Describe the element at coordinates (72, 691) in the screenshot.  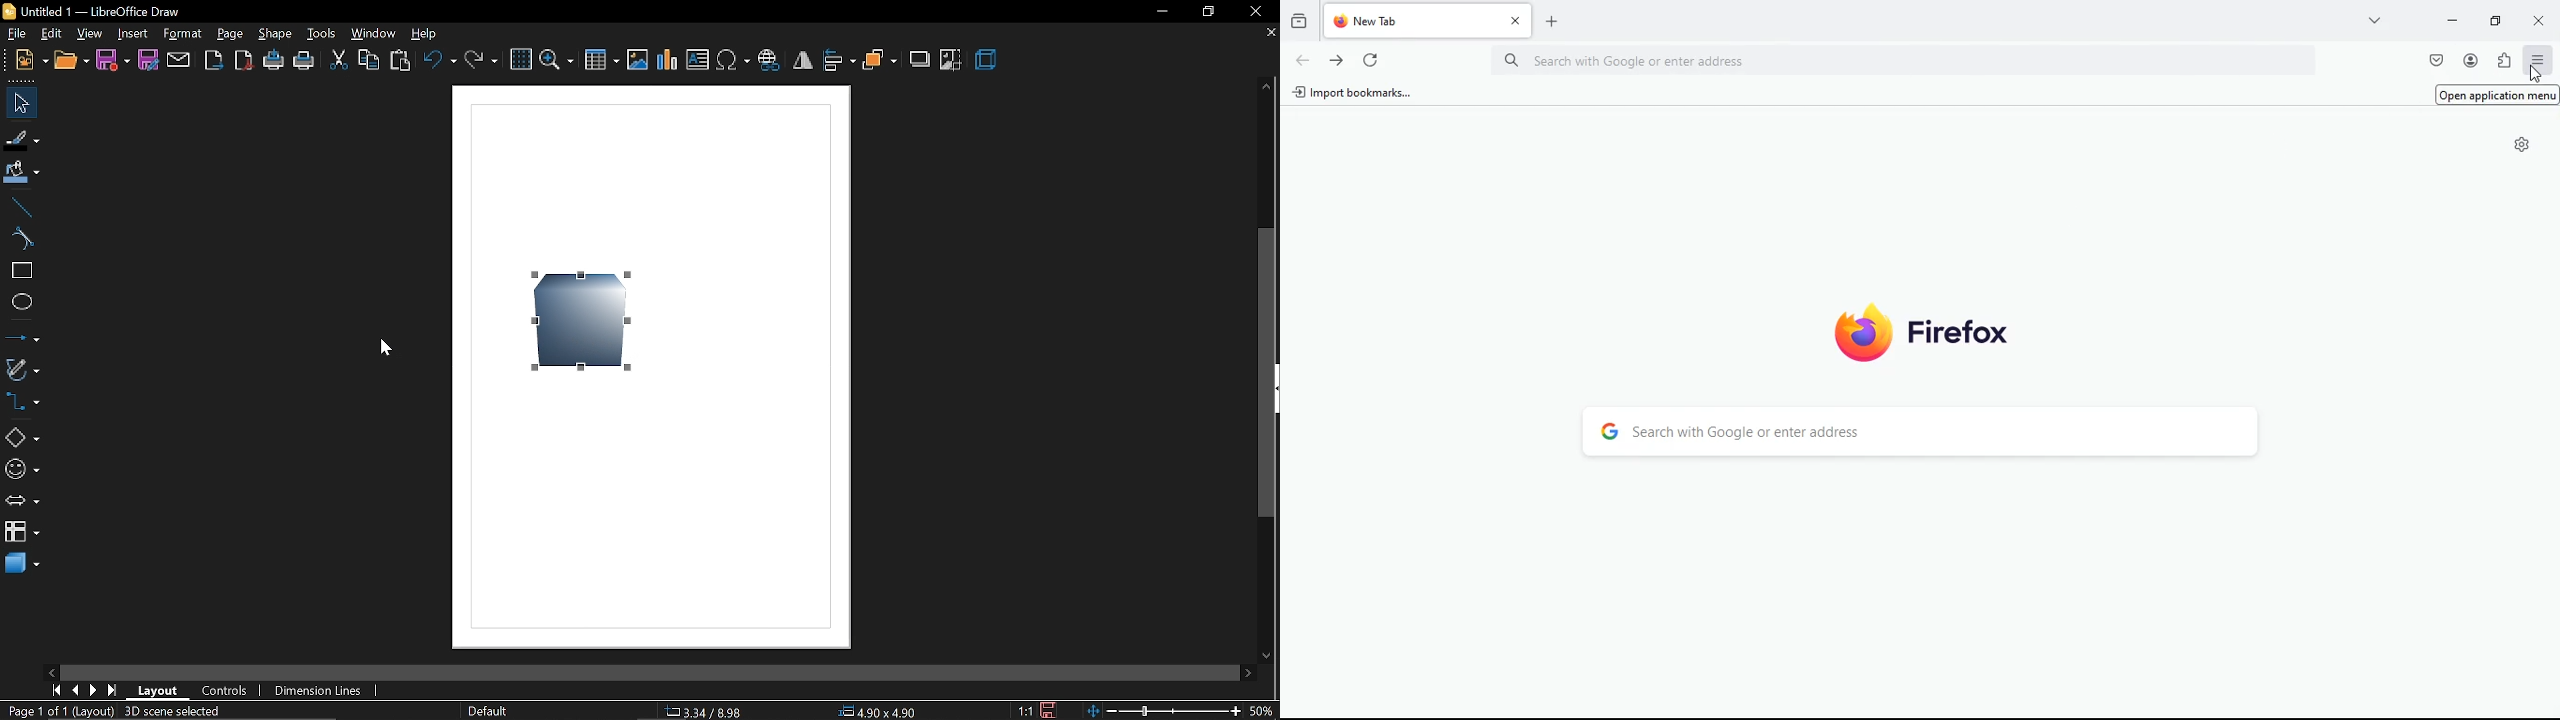
I see `previous page` at that location.